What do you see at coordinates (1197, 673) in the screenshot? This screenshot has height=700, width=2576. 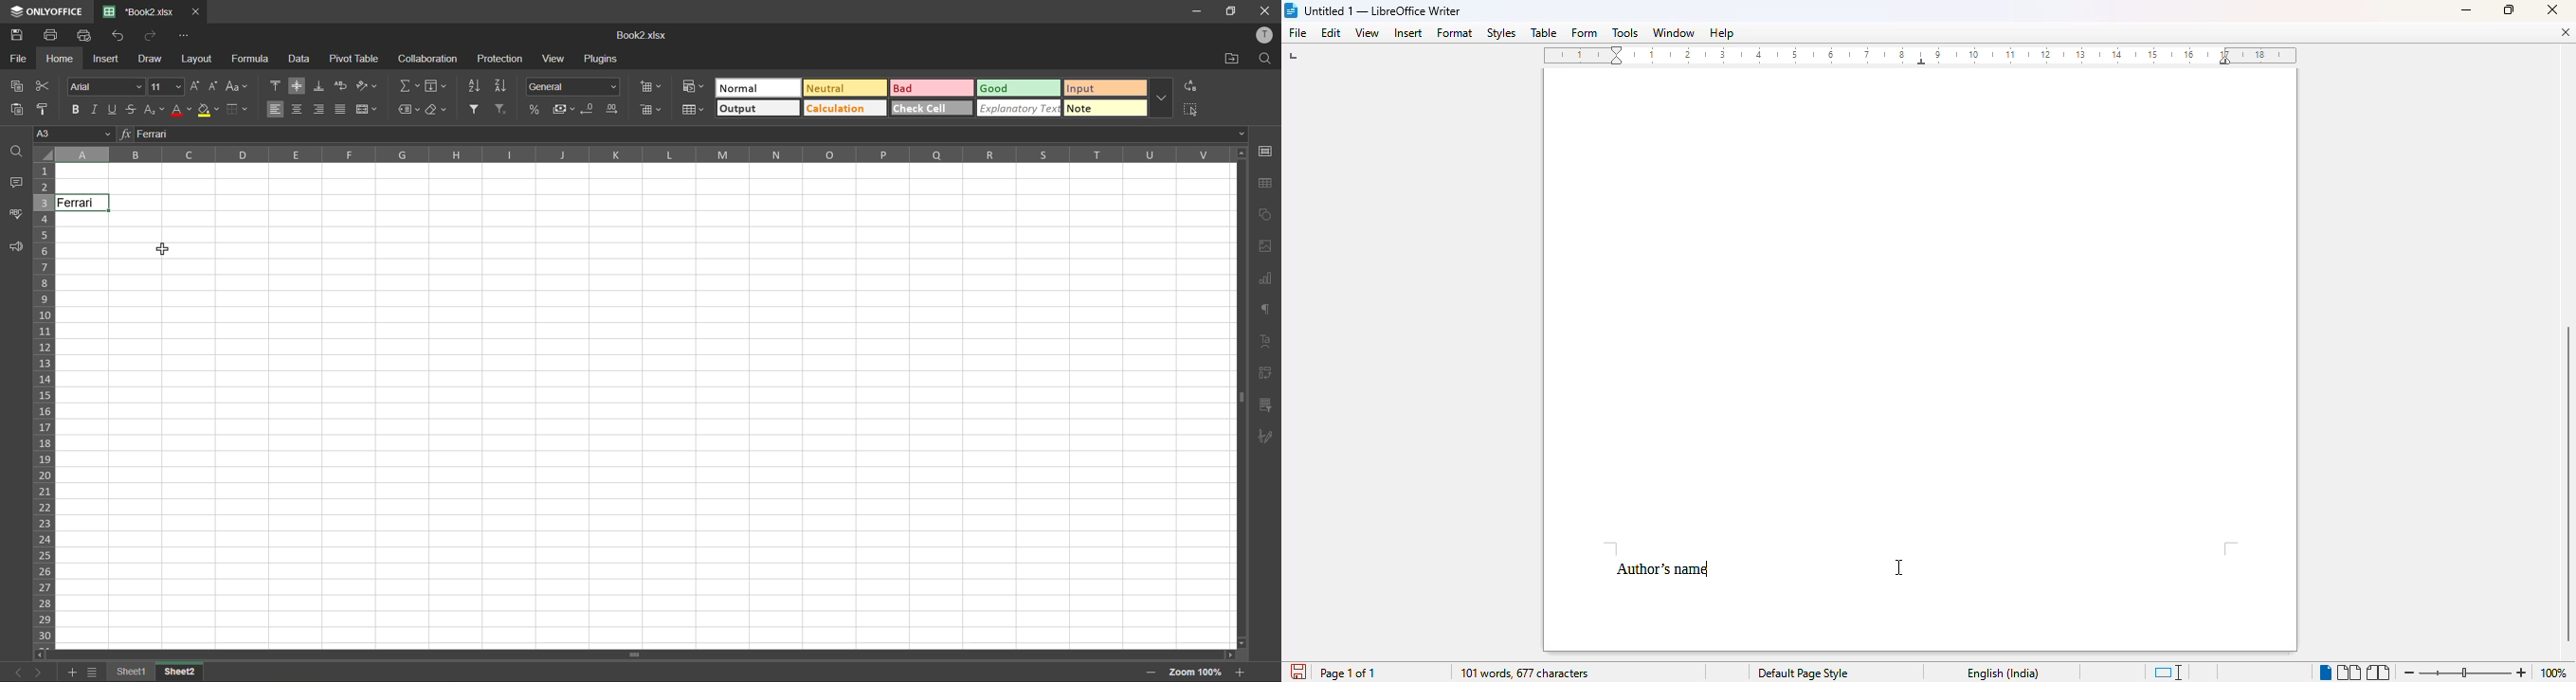 I see `zoom factor` at bounding box center [1197, 673].